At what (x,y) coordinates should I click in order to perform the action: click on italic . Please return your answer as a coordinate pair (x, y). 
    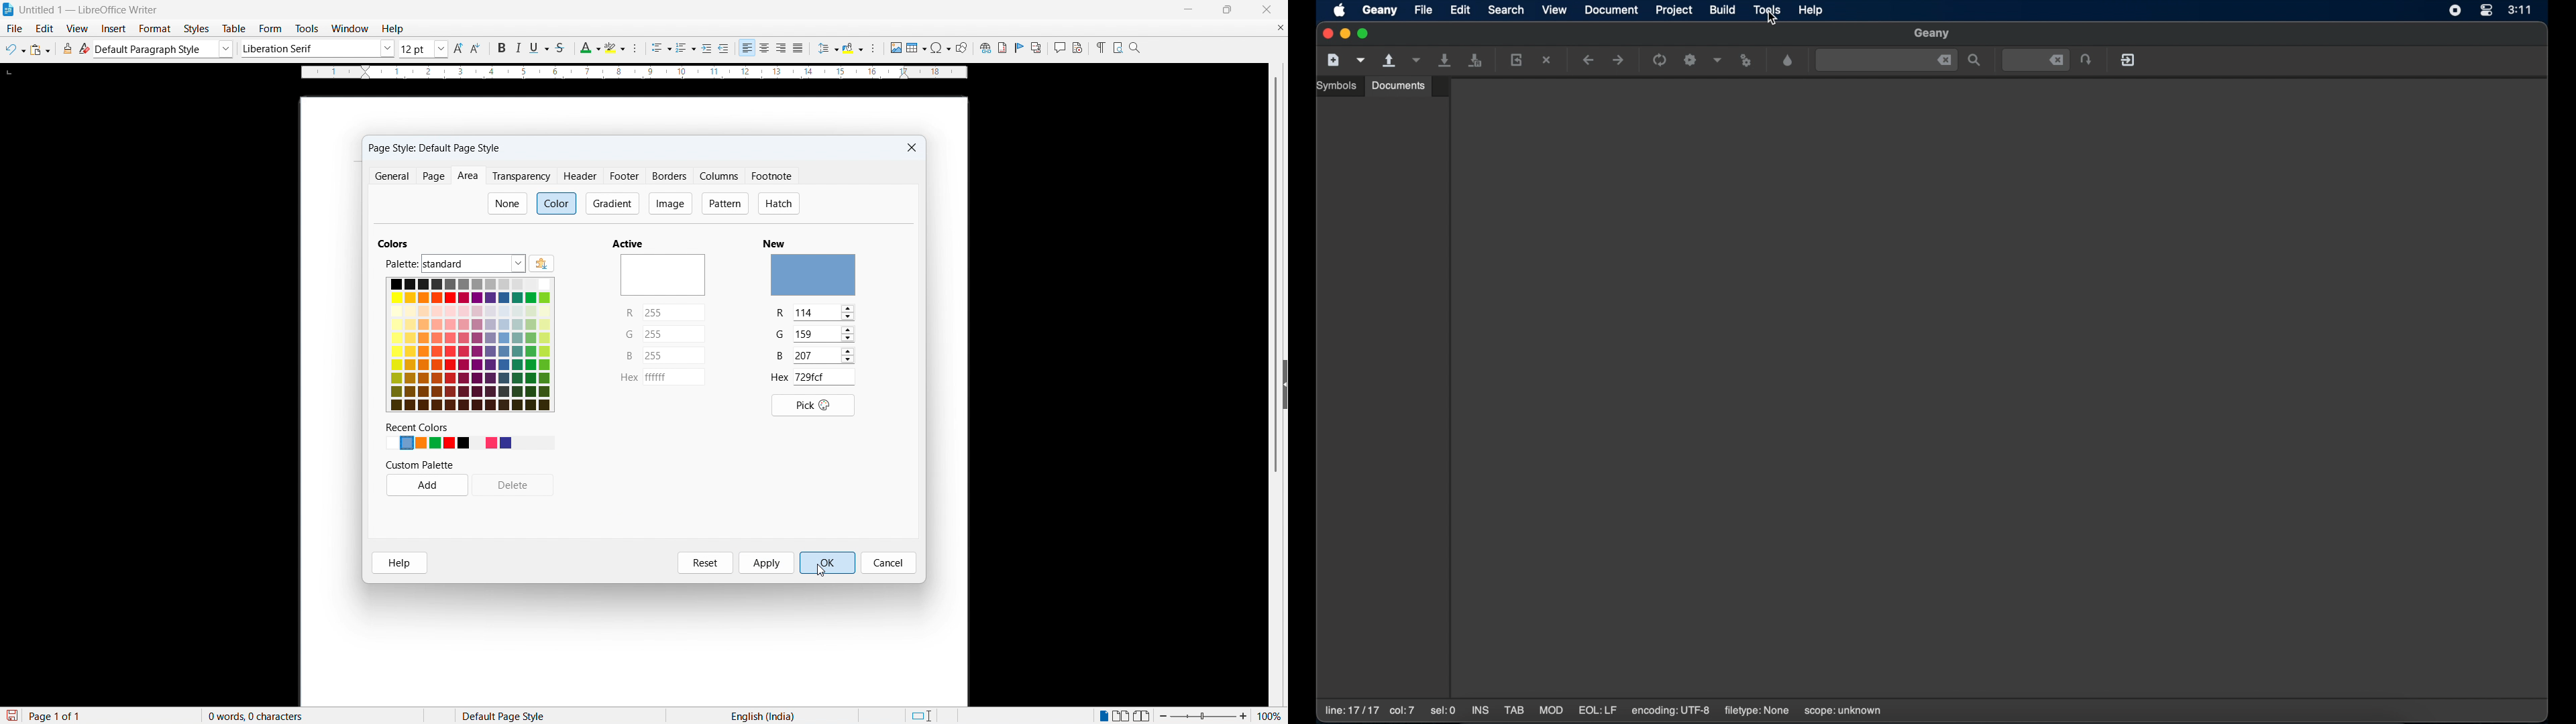
    Looking at the image, I should click on (517, 48).